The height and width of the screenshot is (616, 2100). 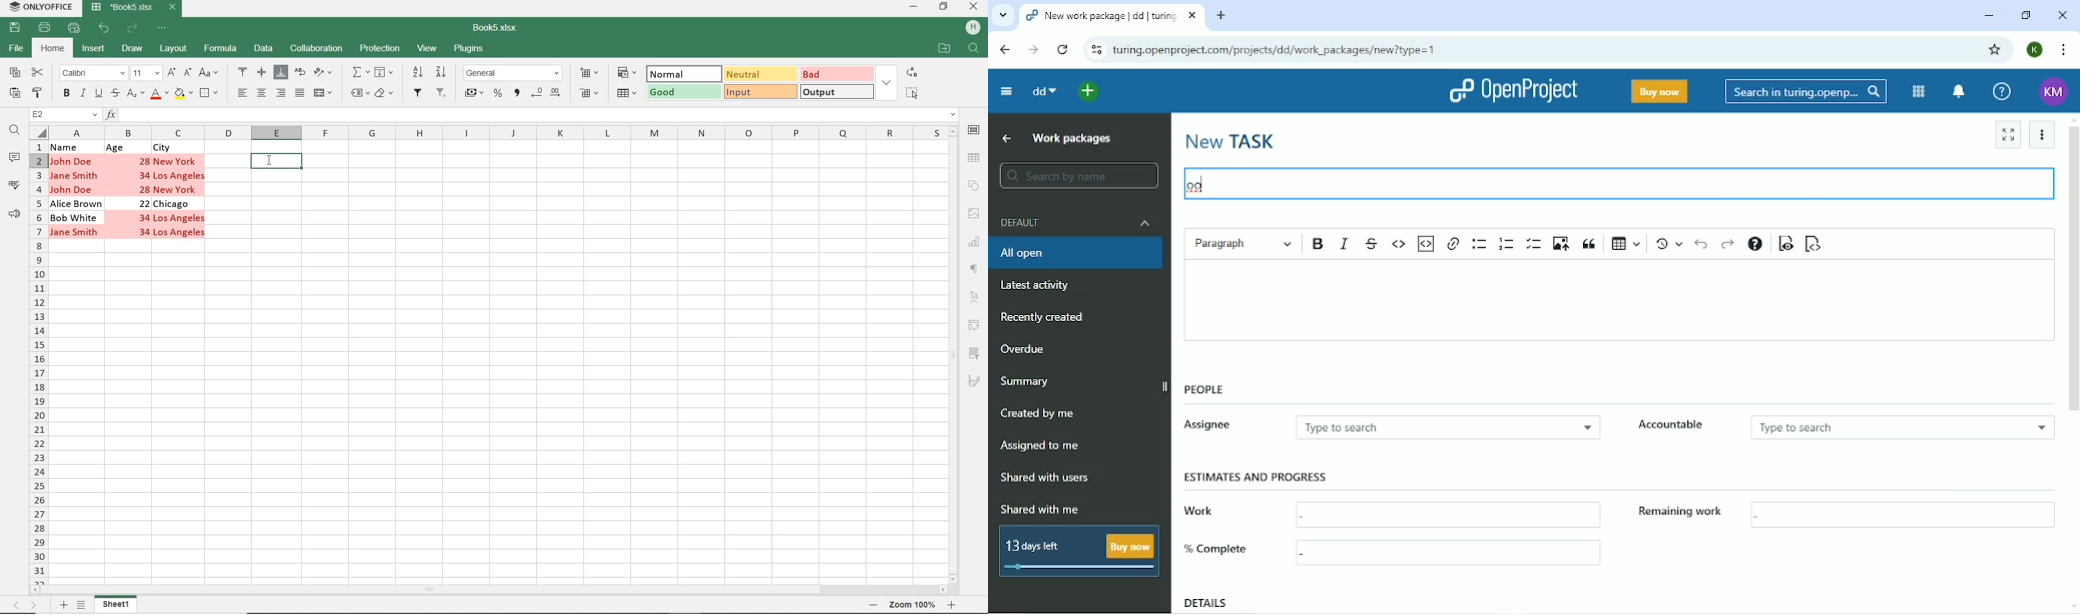 I want to click on PARAGRAPH SETTINGS, so click(x=973, y=268).